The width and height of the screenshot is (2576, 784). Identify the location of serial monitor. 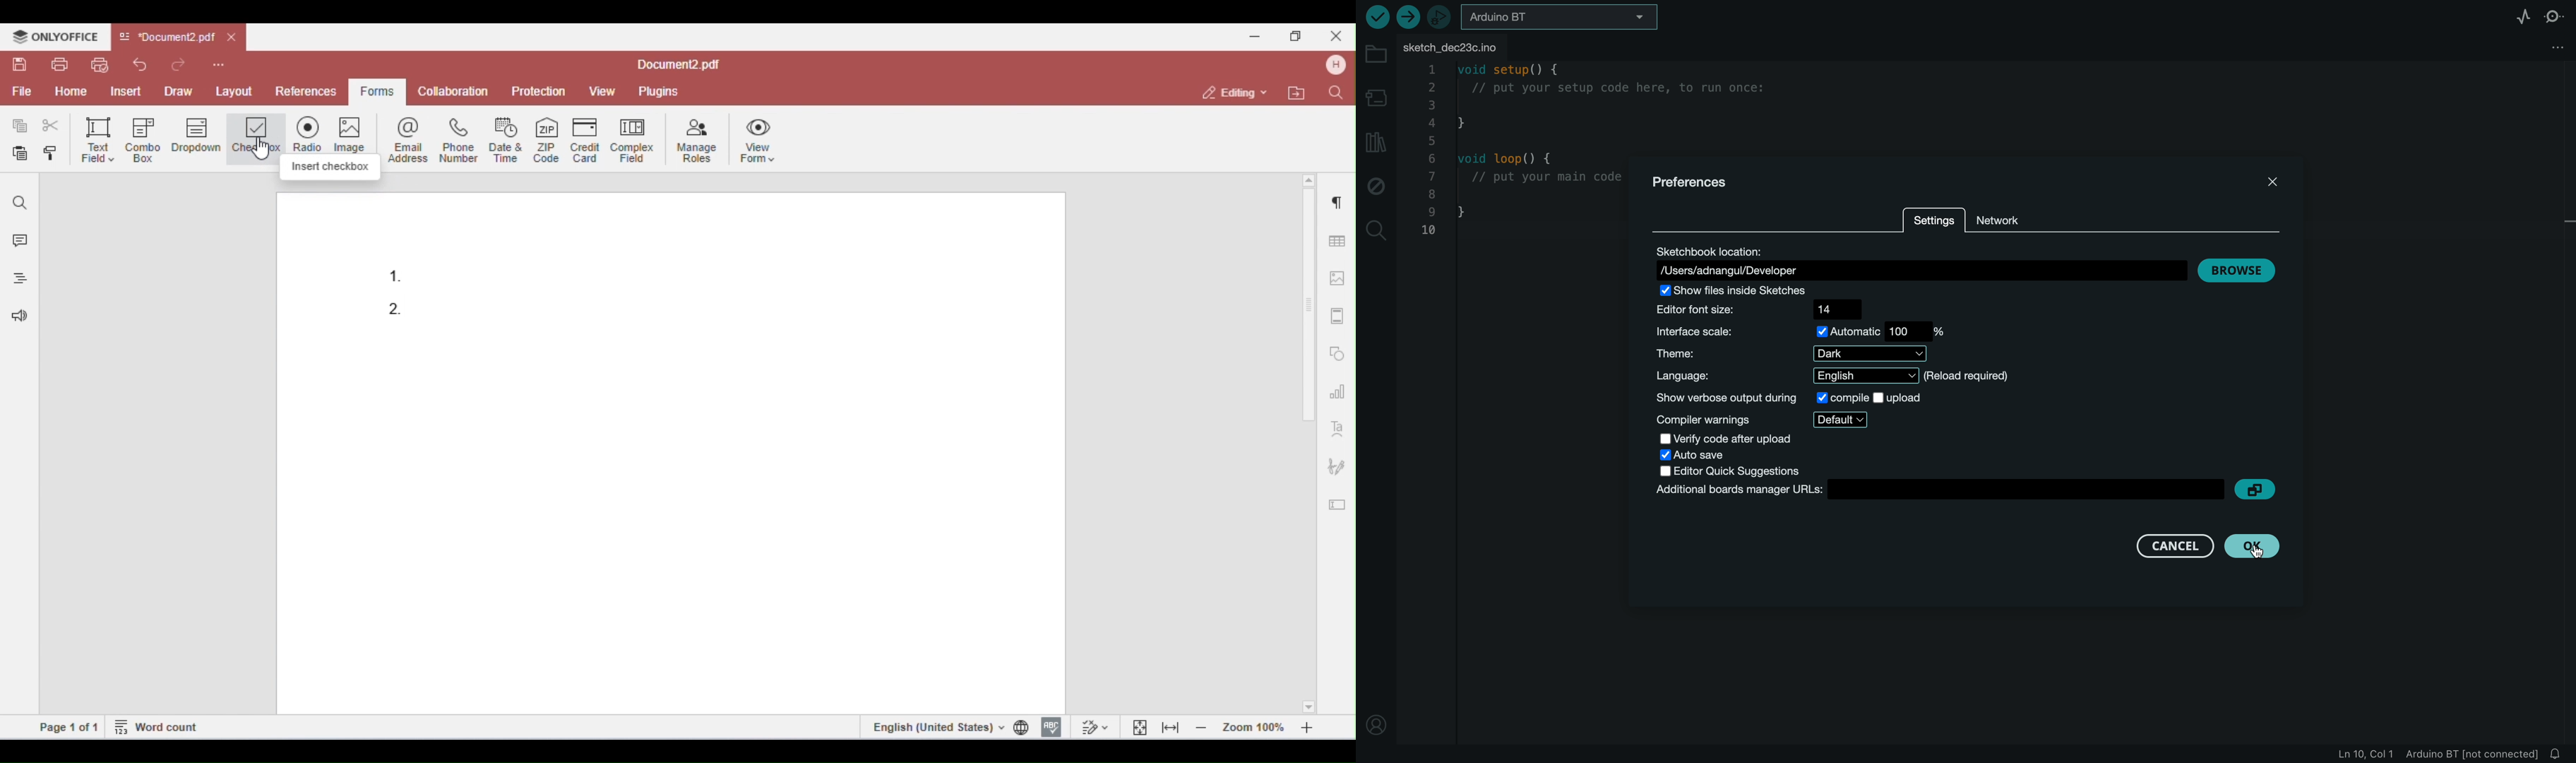
(2555, 15).